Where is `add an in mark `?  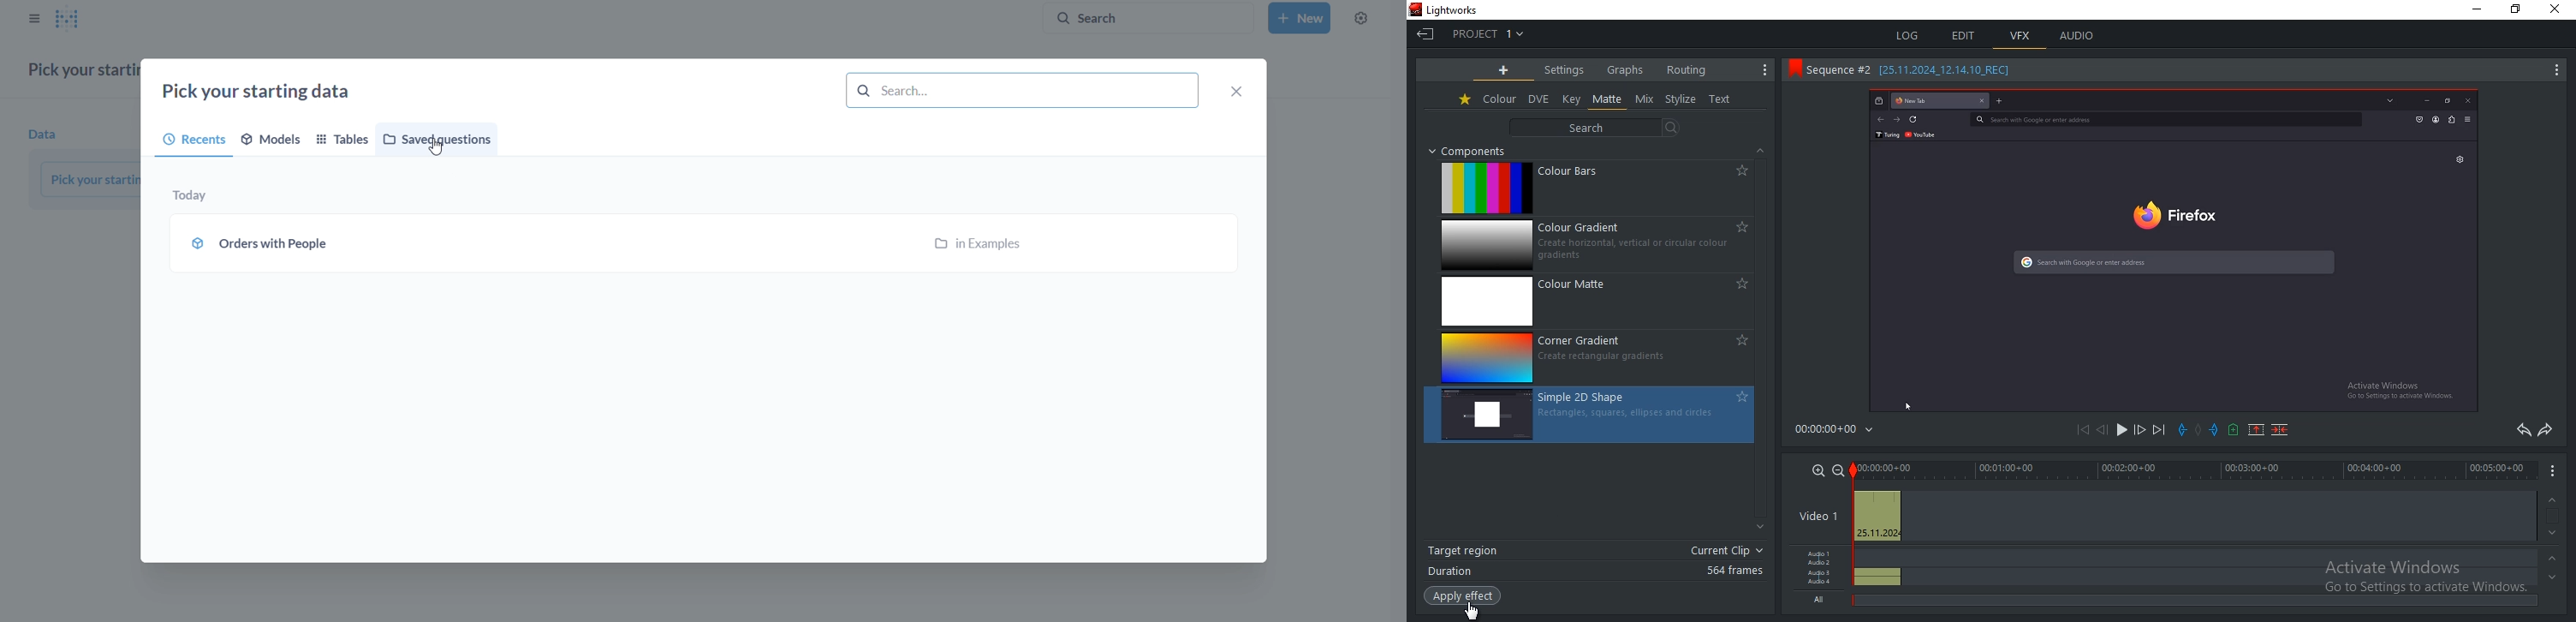 add an in mark  is located at coordinates (2214, 428).